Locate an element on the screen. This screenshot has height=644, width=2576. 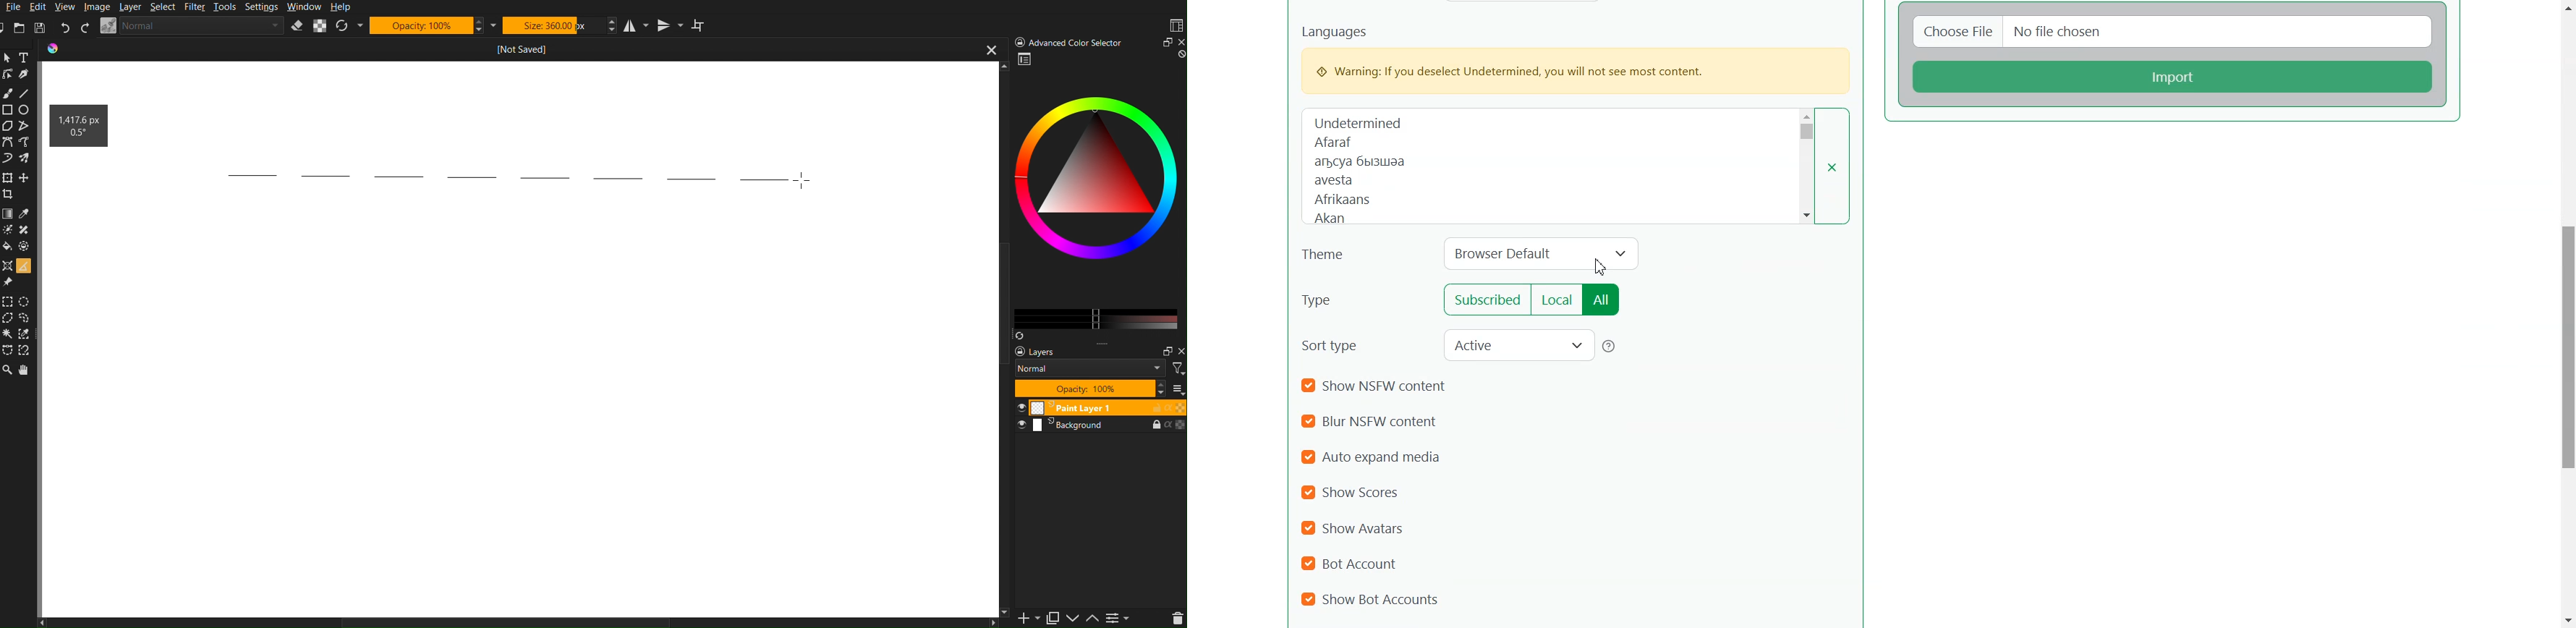
Line is located at coordinates (25, 91).